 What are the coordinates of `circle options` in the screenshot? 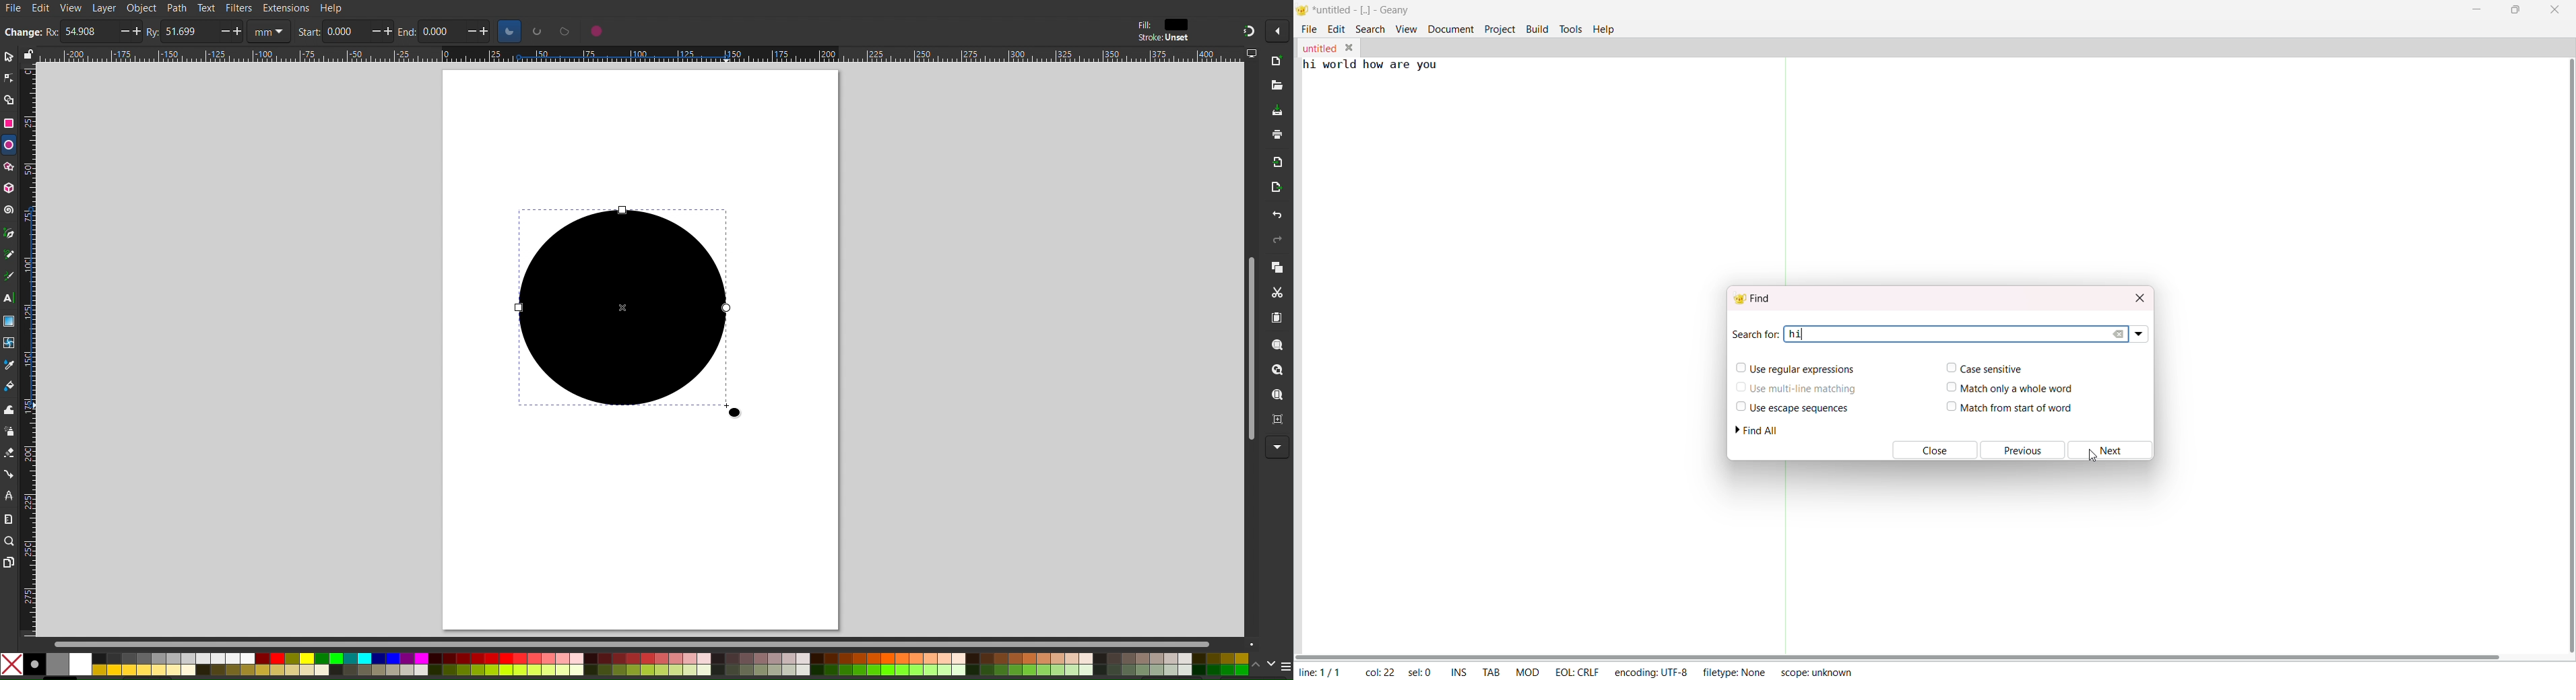 It's located at (538, 32).